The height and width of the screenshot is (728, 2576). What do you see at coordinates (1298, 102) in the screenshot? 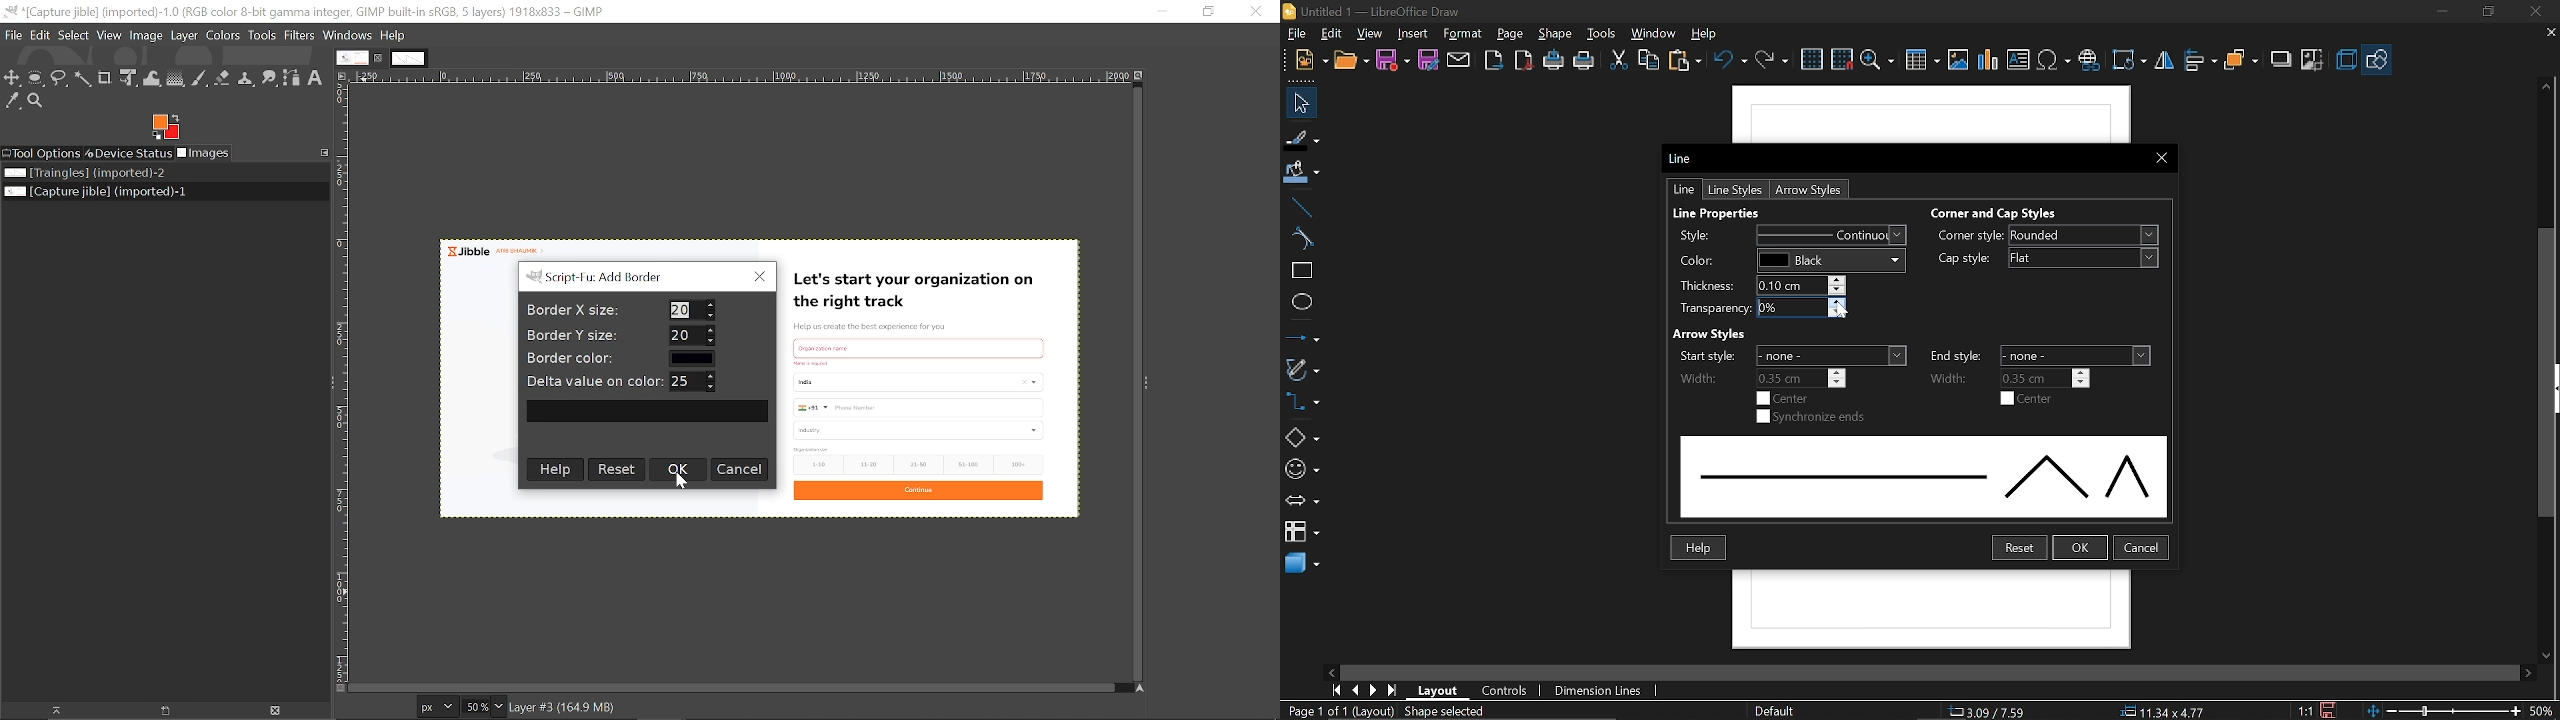
I see `Select` at bounding box center [1298, 102].